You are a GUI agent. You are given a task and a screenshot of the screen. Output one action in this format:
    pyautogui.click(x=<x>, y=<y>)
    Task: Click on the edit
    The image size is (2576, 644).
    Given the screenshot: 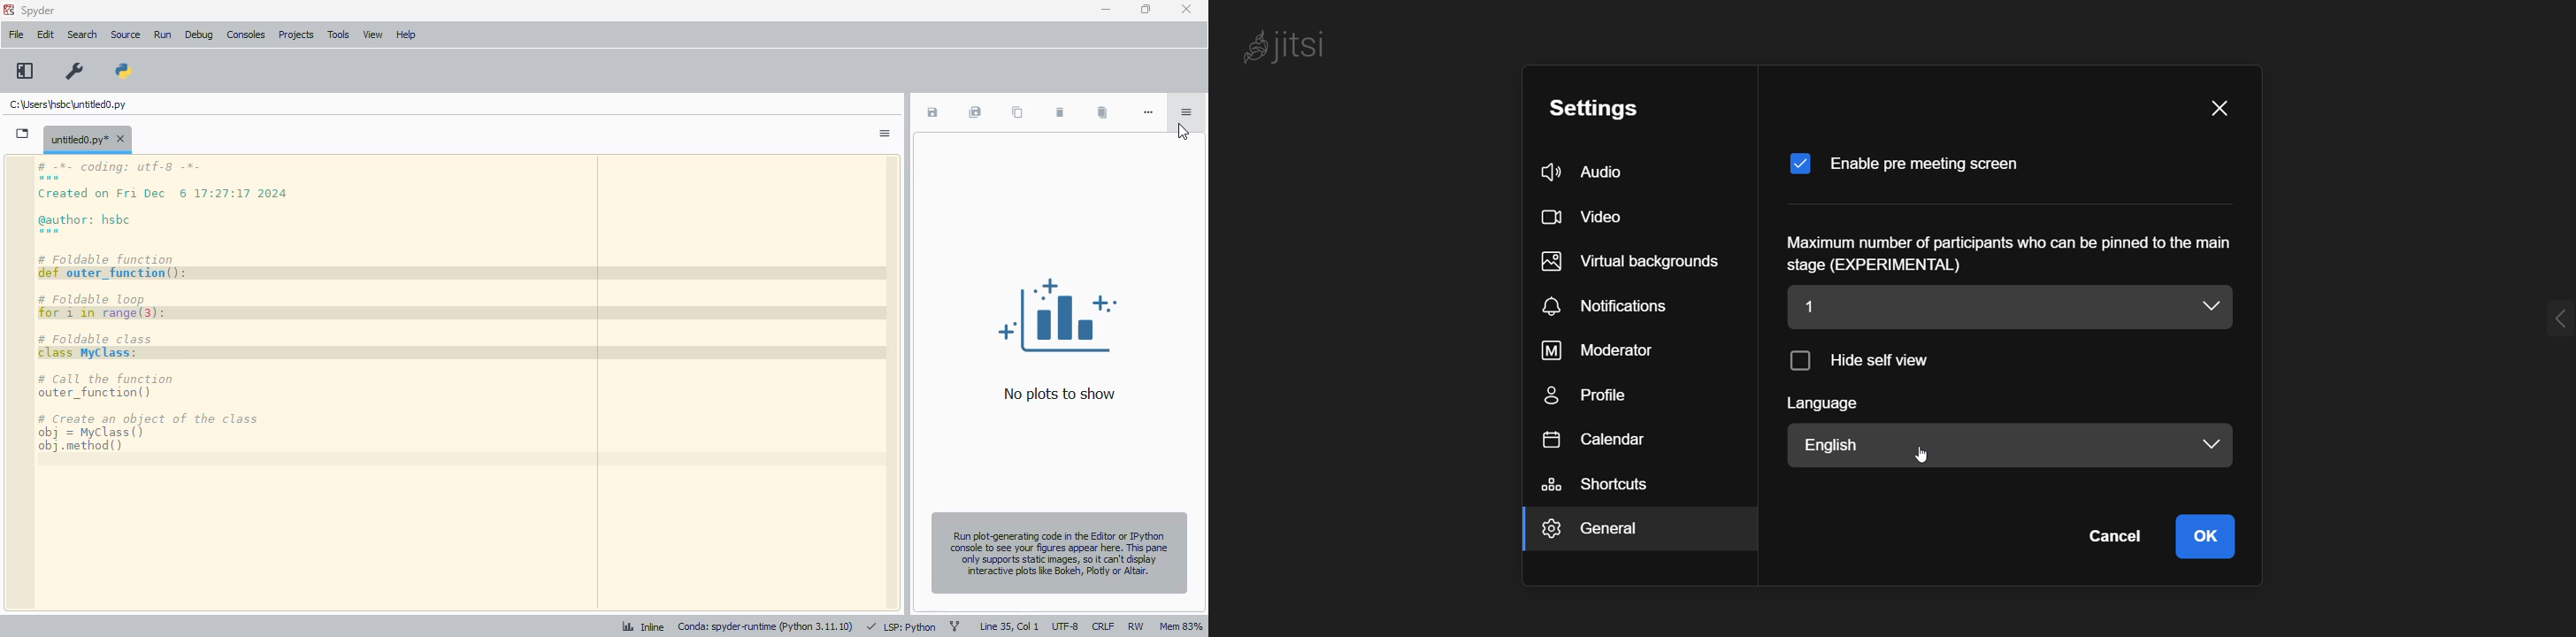 What is the action you would take?
    pyautogui.click(x=46, y=35)
    